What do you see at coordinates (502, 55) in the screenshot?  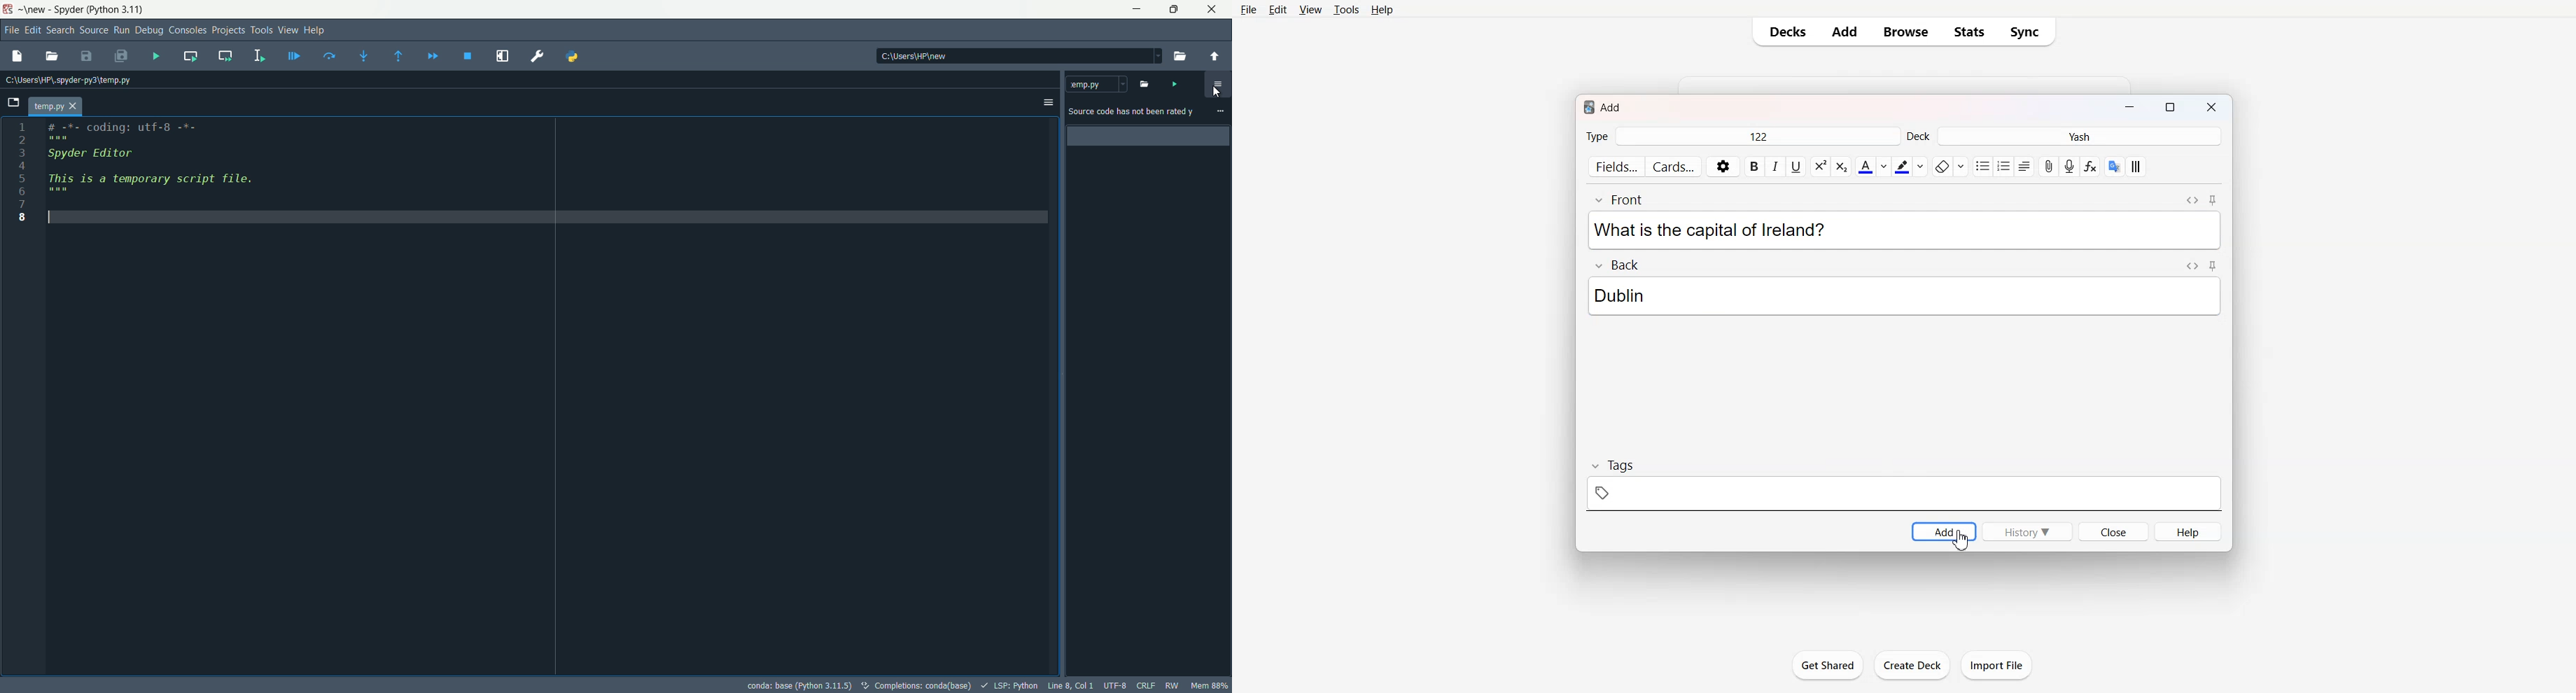 I see `maximize current pane` at bounding box center [502, 55].